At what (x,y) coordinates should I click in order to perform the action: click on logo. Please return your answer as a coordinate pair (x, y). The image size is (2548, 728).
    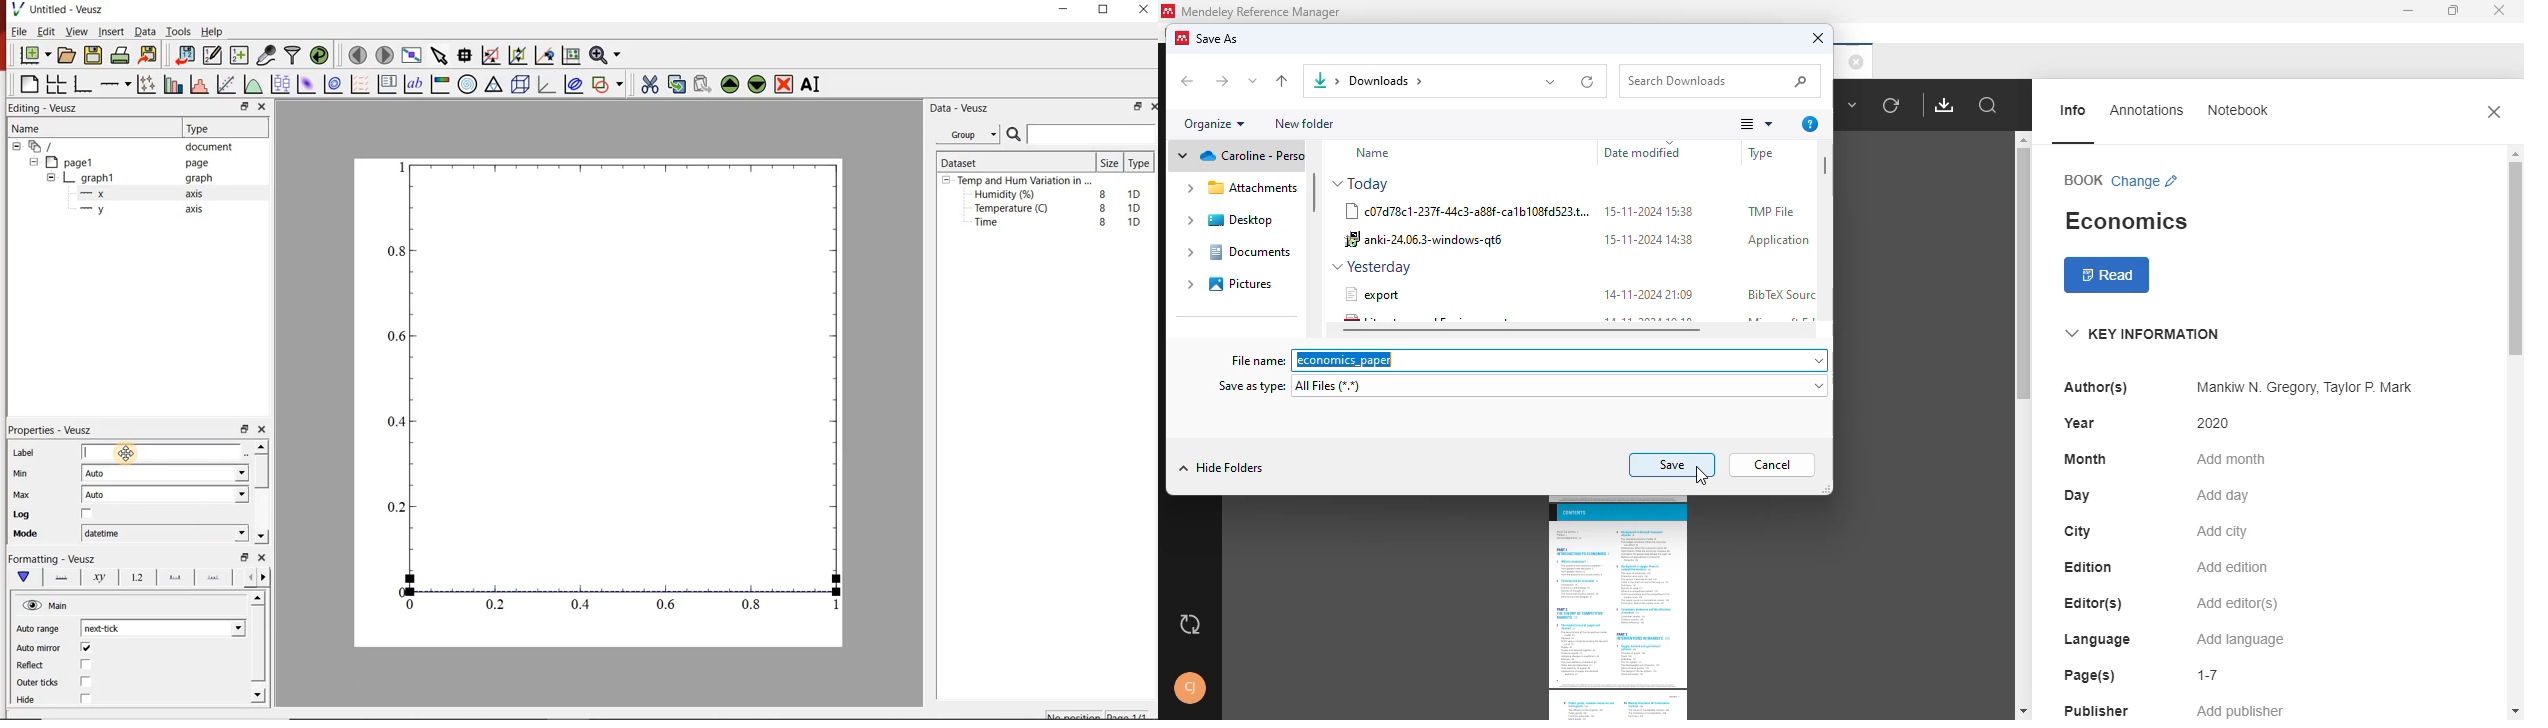
    Looking at the image, I should click on (1182, 38).